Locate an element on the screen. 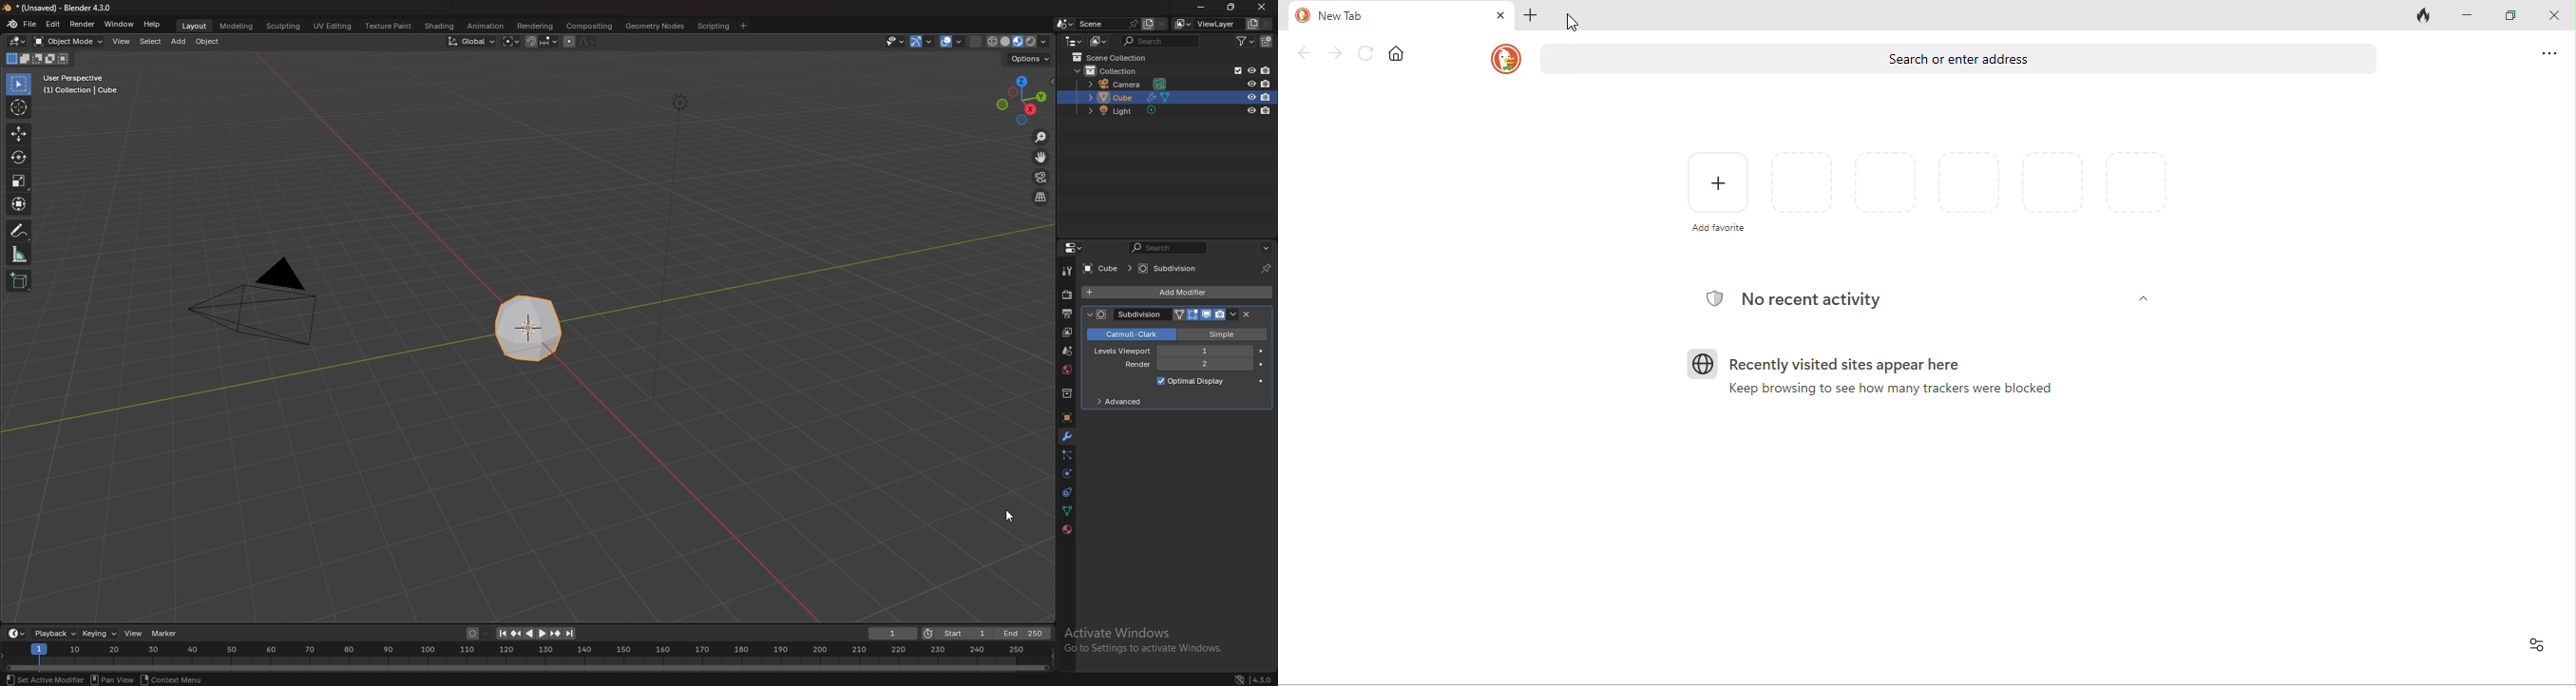 Image resolution: width=2576 pixels, height=700 pixels. home is located at coordinates (1397, 52).